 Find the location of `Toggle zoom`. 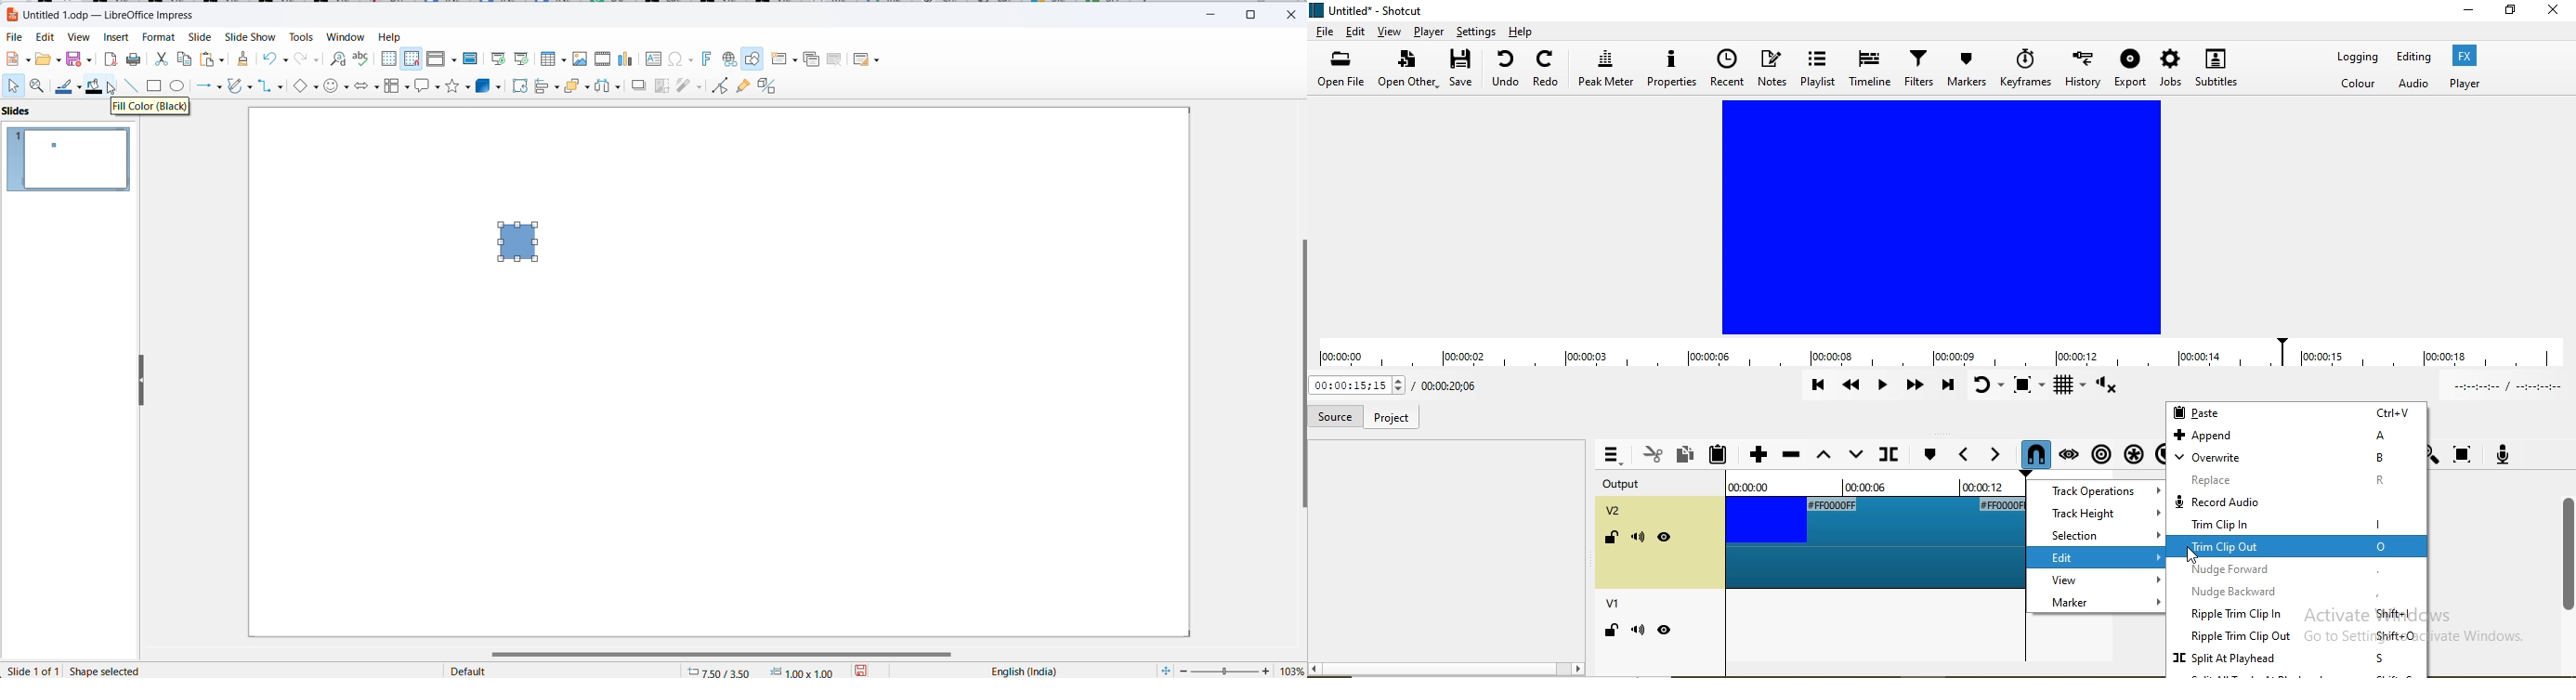

Toggle zoom is located at coordinates (2032, 386).